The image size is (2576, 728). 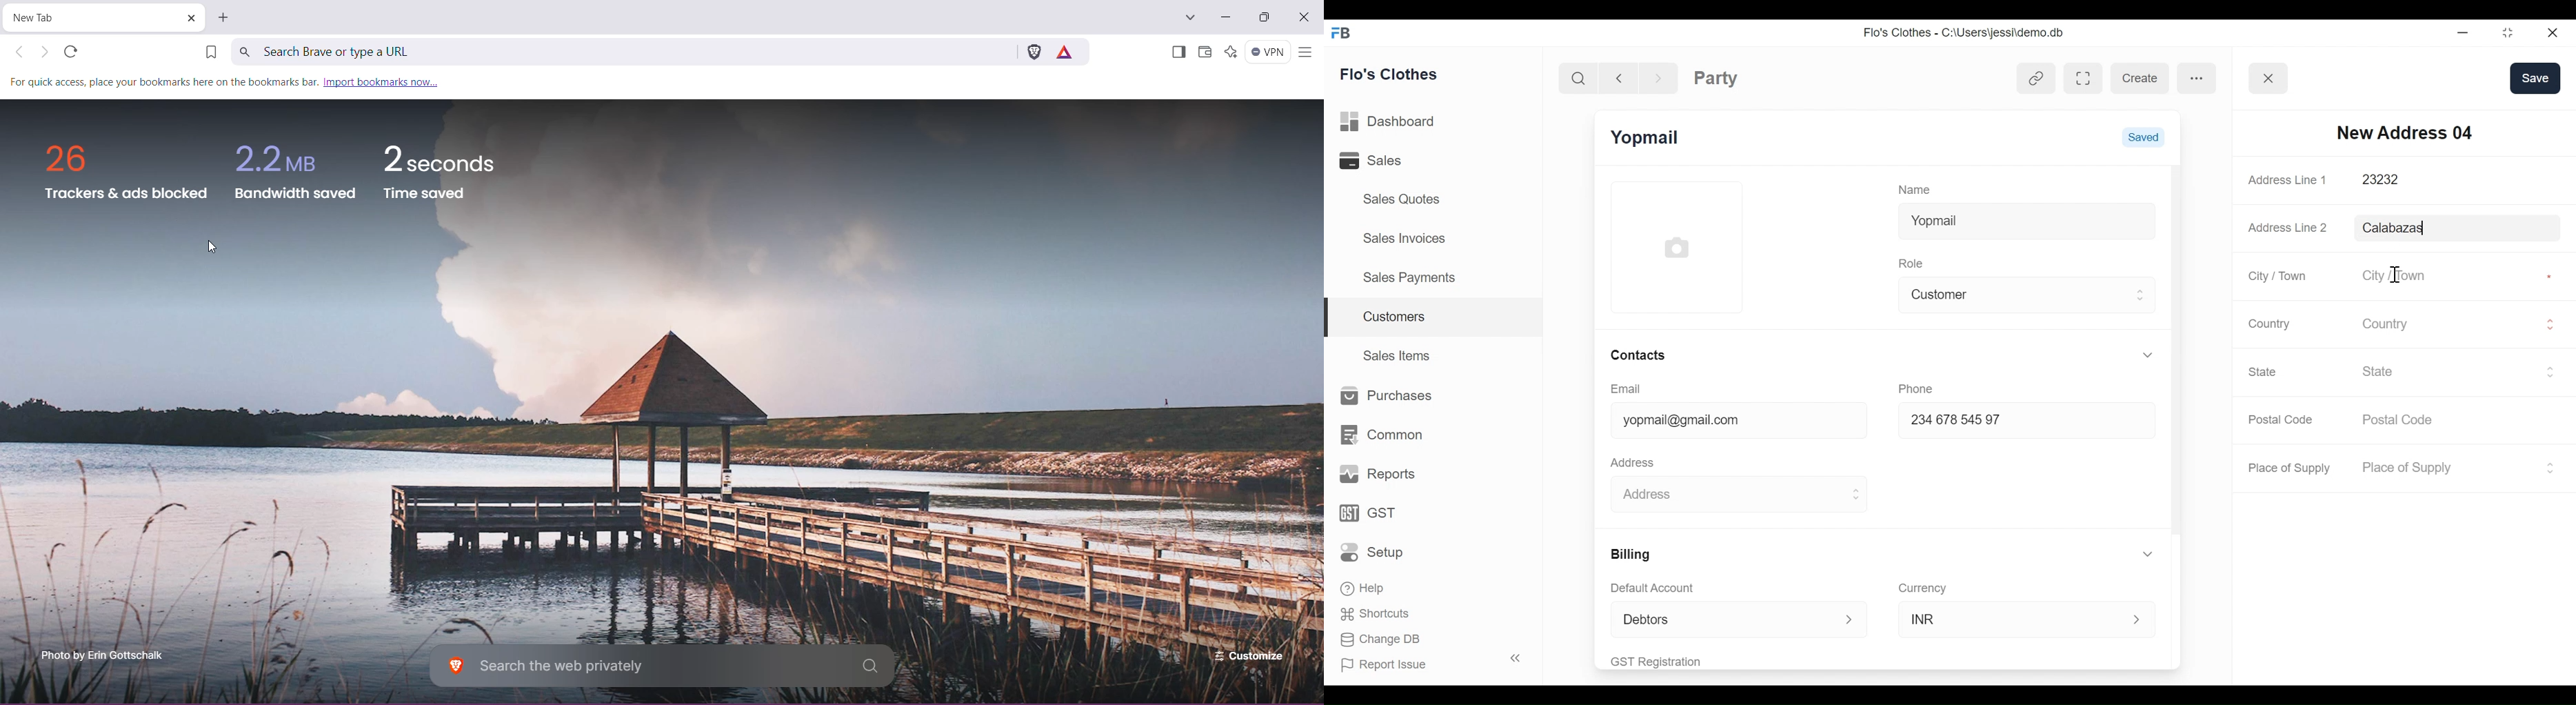 What do you see at coordinates (1617, 77) in the screenshot?
I see `Navigate back` at bounding box center [1617, 77].